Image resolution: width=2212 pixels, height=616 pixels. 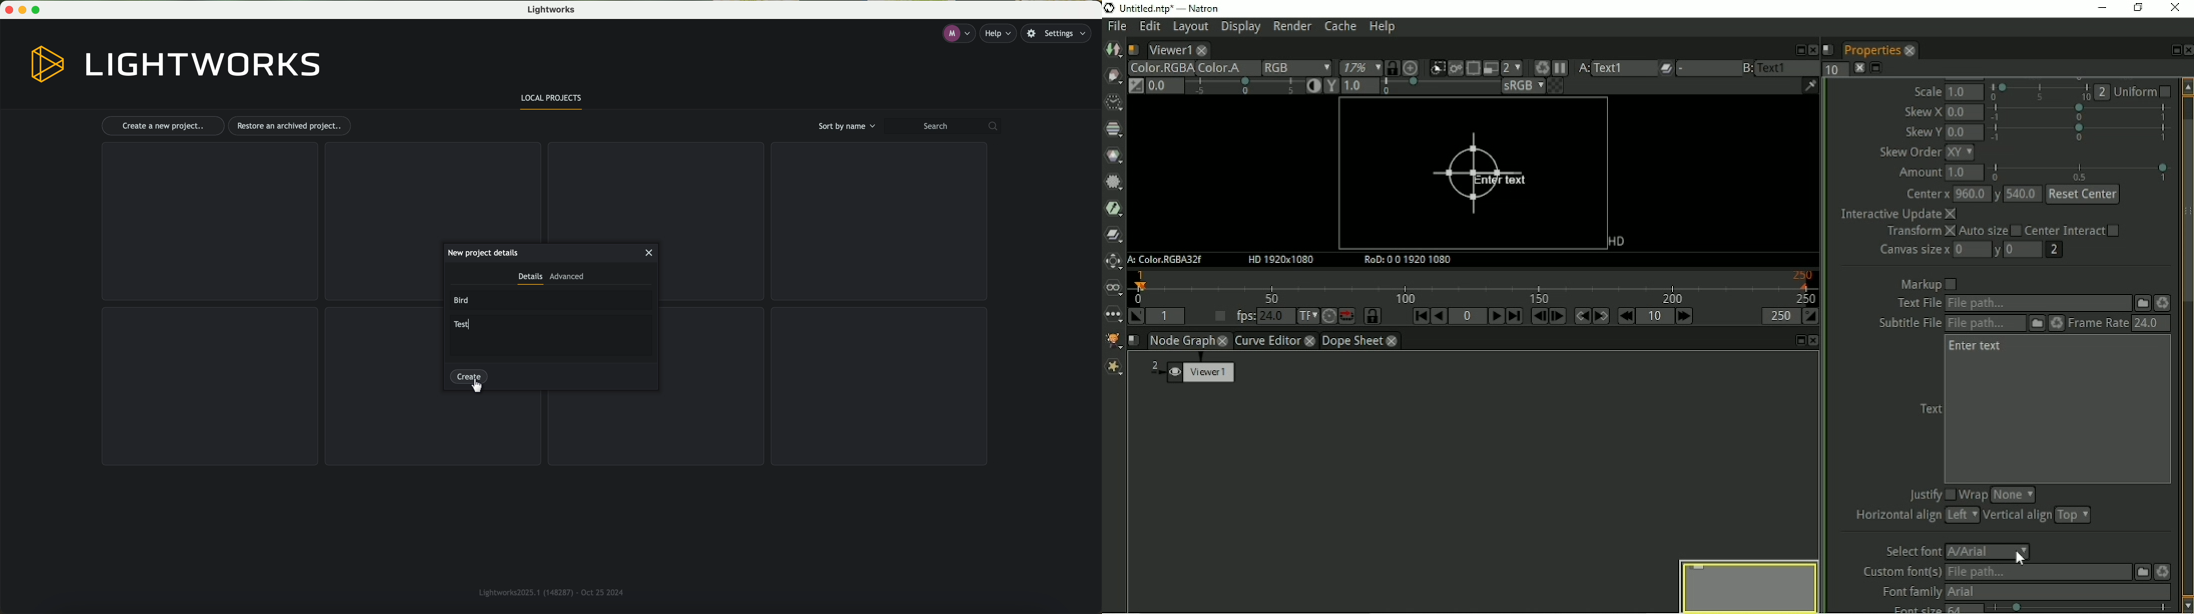 What do you see at coordinates (209, 221) in the screenshot?
I see `grid` at bounding box center [209, 221].